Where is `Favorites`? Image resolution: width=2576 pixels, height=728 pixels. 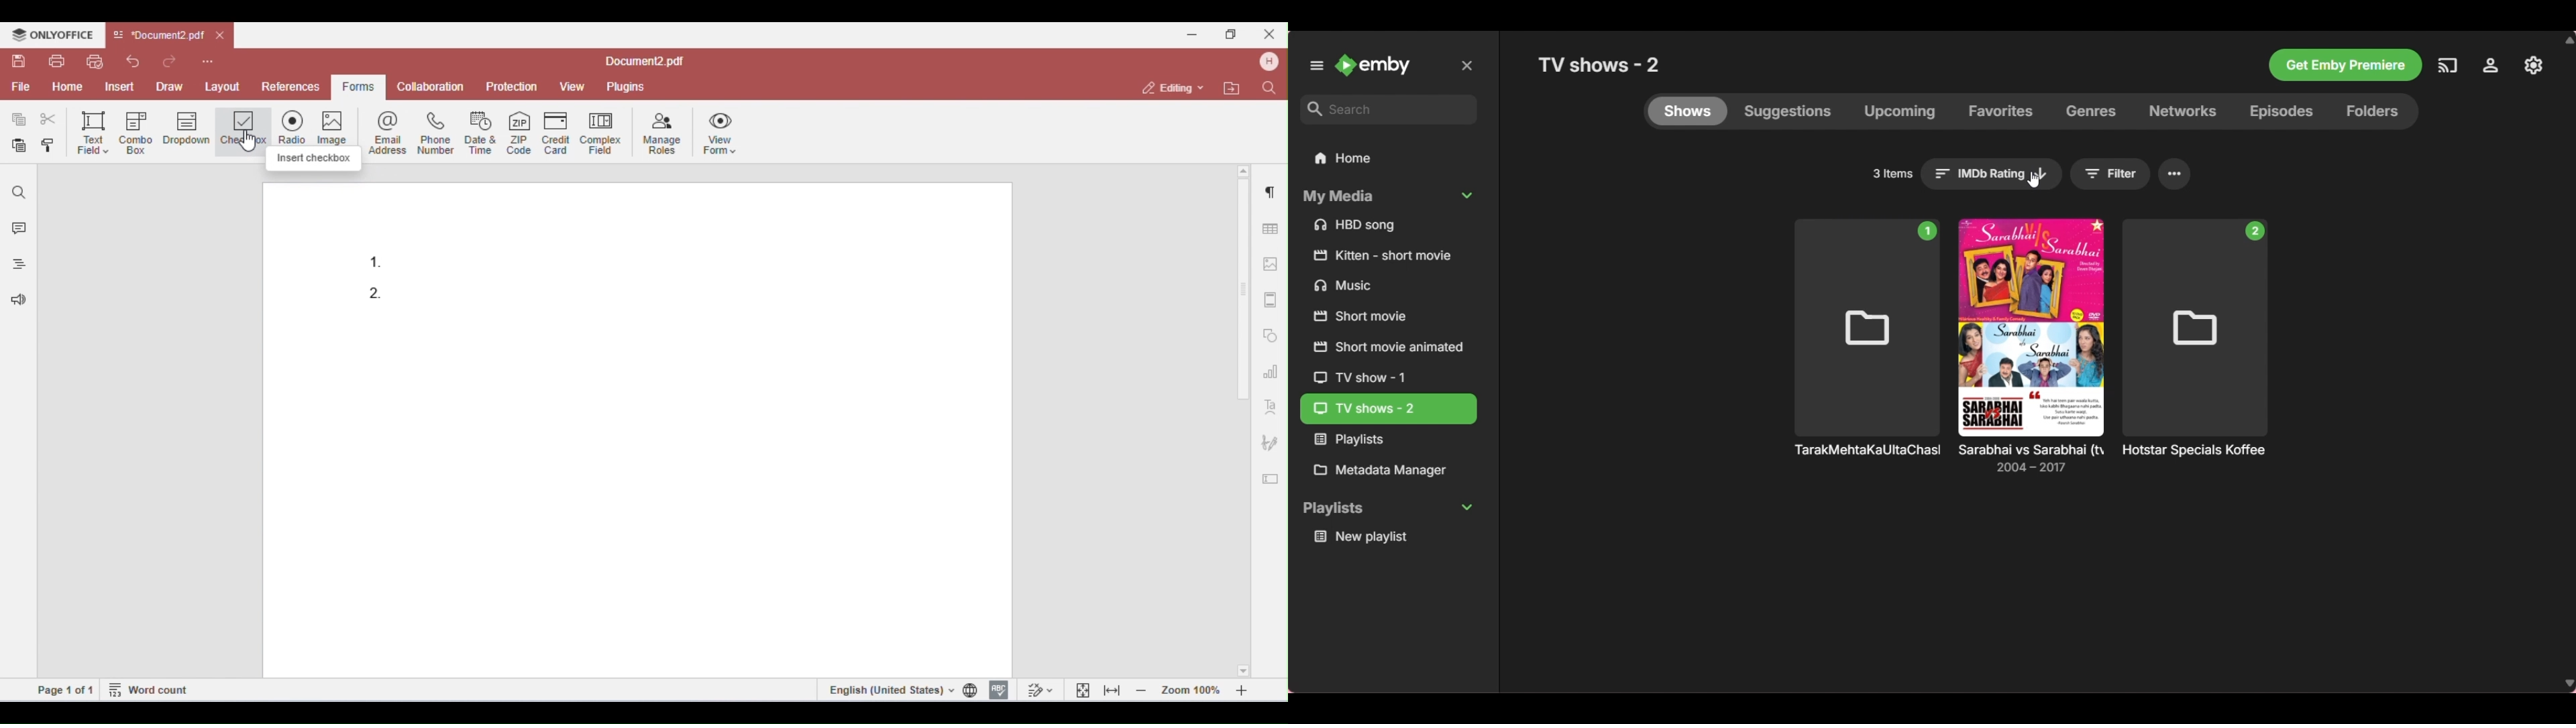 Favorites is located at coordinates (2000, 111).